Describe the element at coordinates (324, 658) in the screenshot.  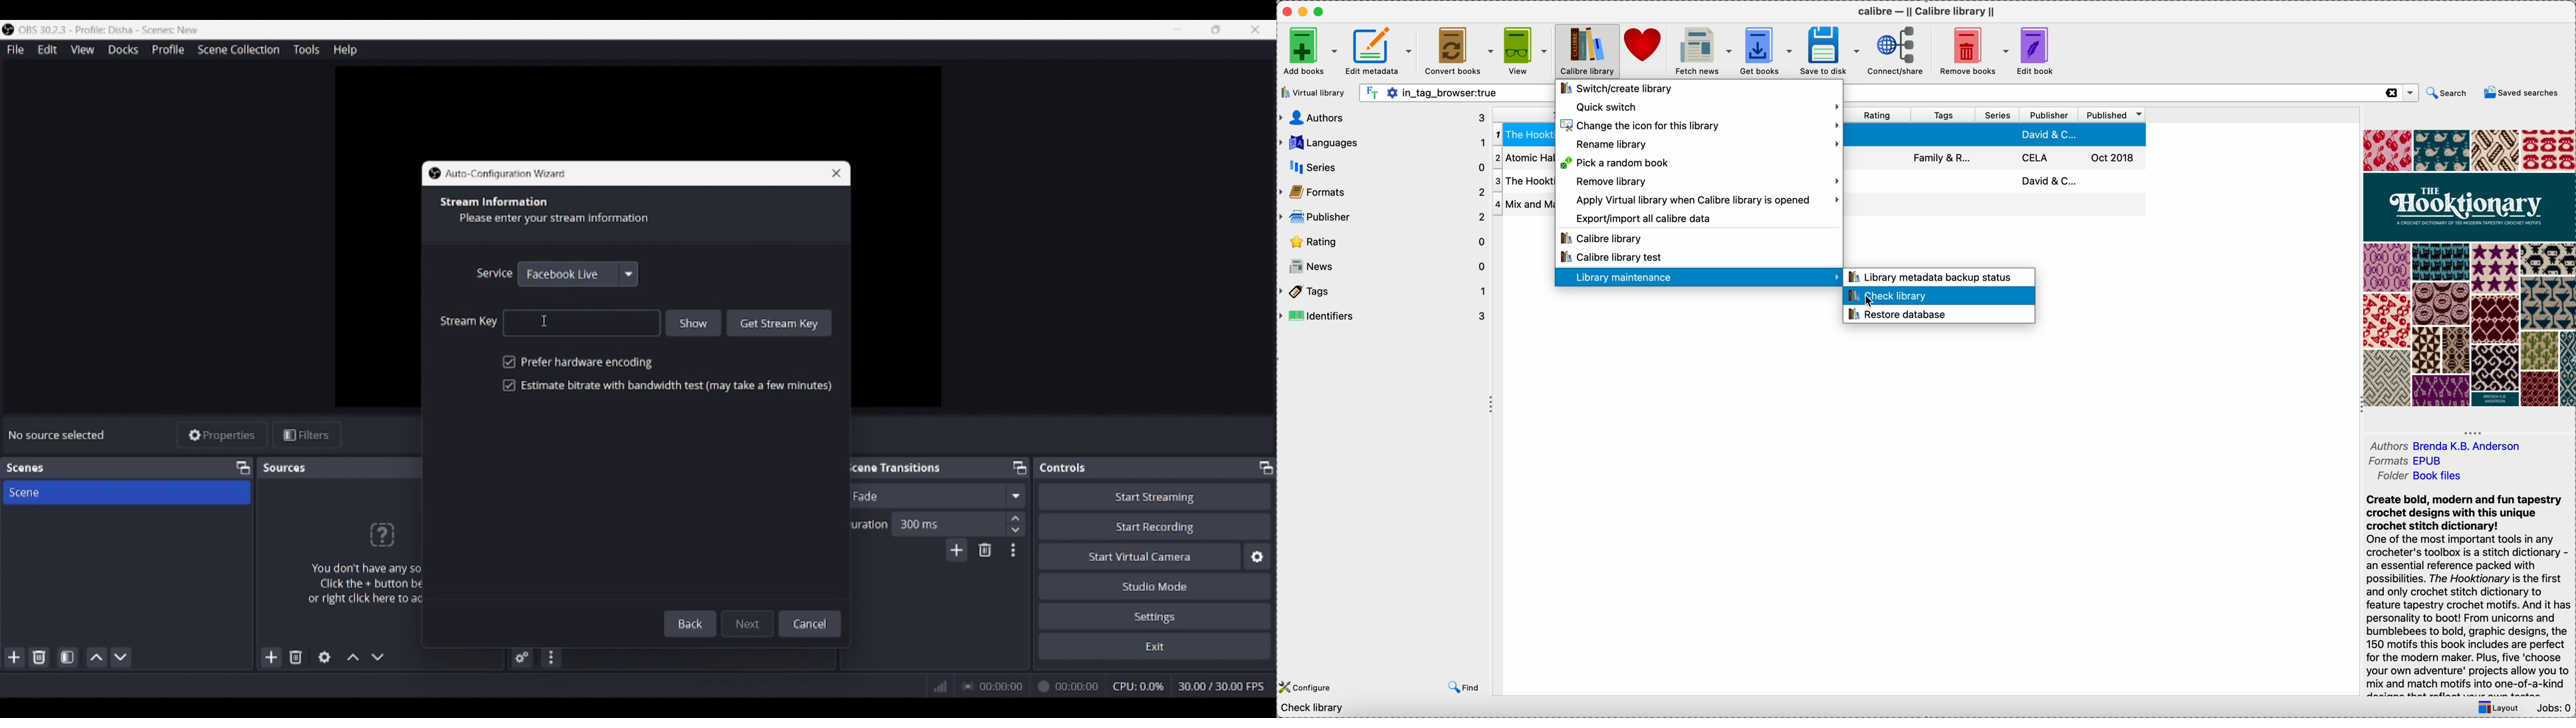
I see `Open source properties` at that location.